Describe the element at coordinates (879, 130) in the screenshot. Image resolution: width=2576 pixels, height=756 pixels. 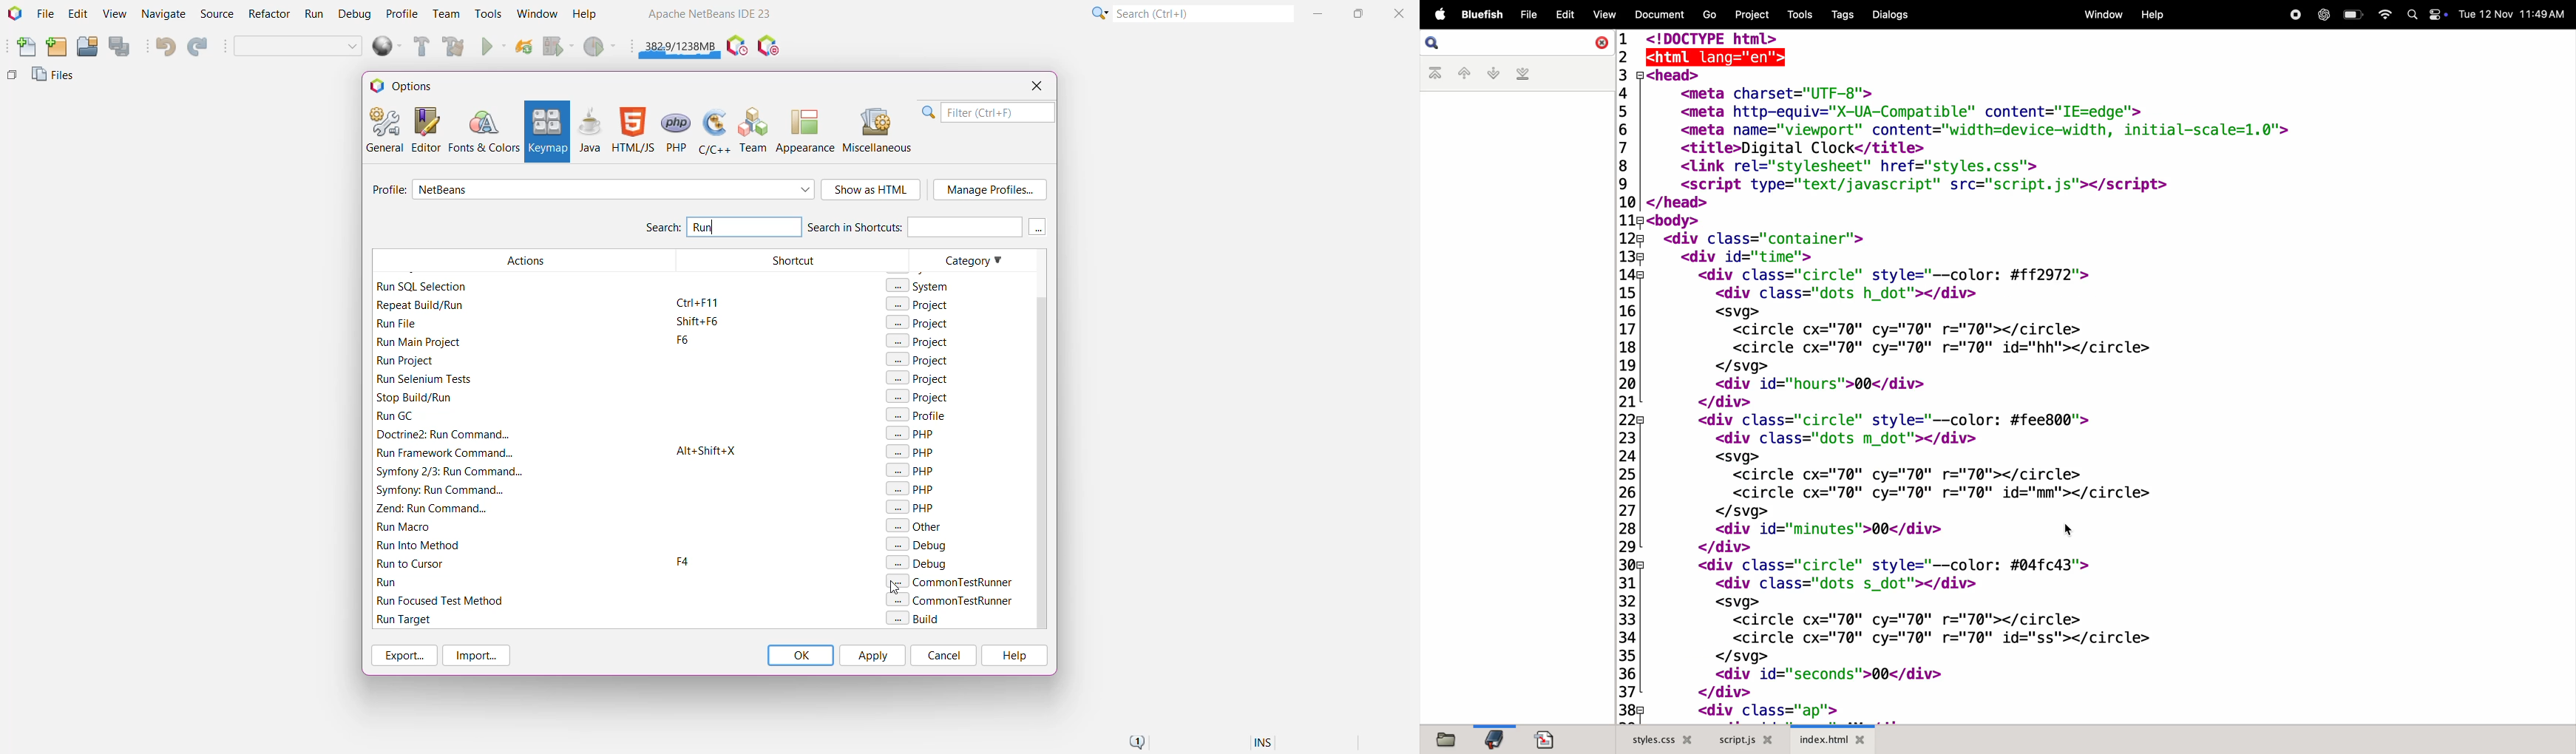
I see `Miscellaneous` at that location.